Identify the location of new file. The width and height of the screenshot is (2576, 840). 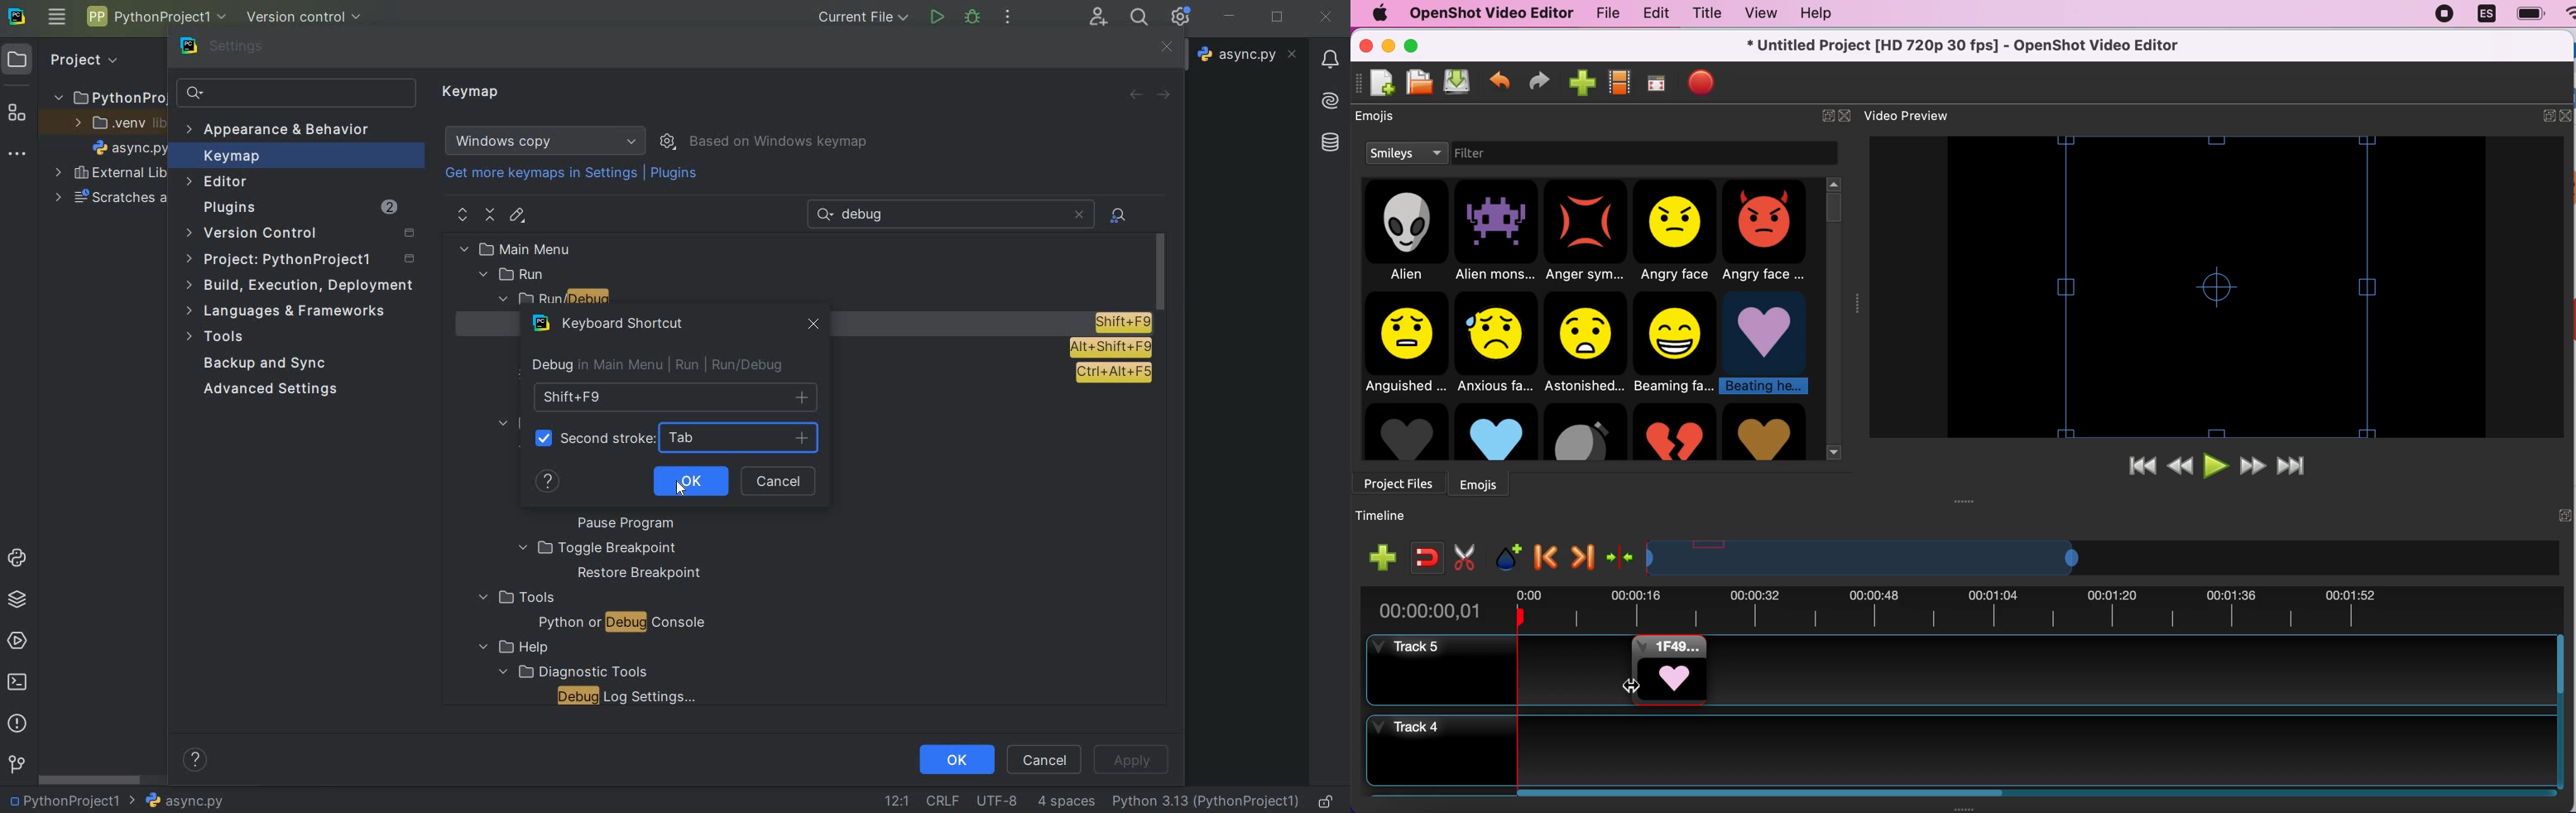
(1377, 88).